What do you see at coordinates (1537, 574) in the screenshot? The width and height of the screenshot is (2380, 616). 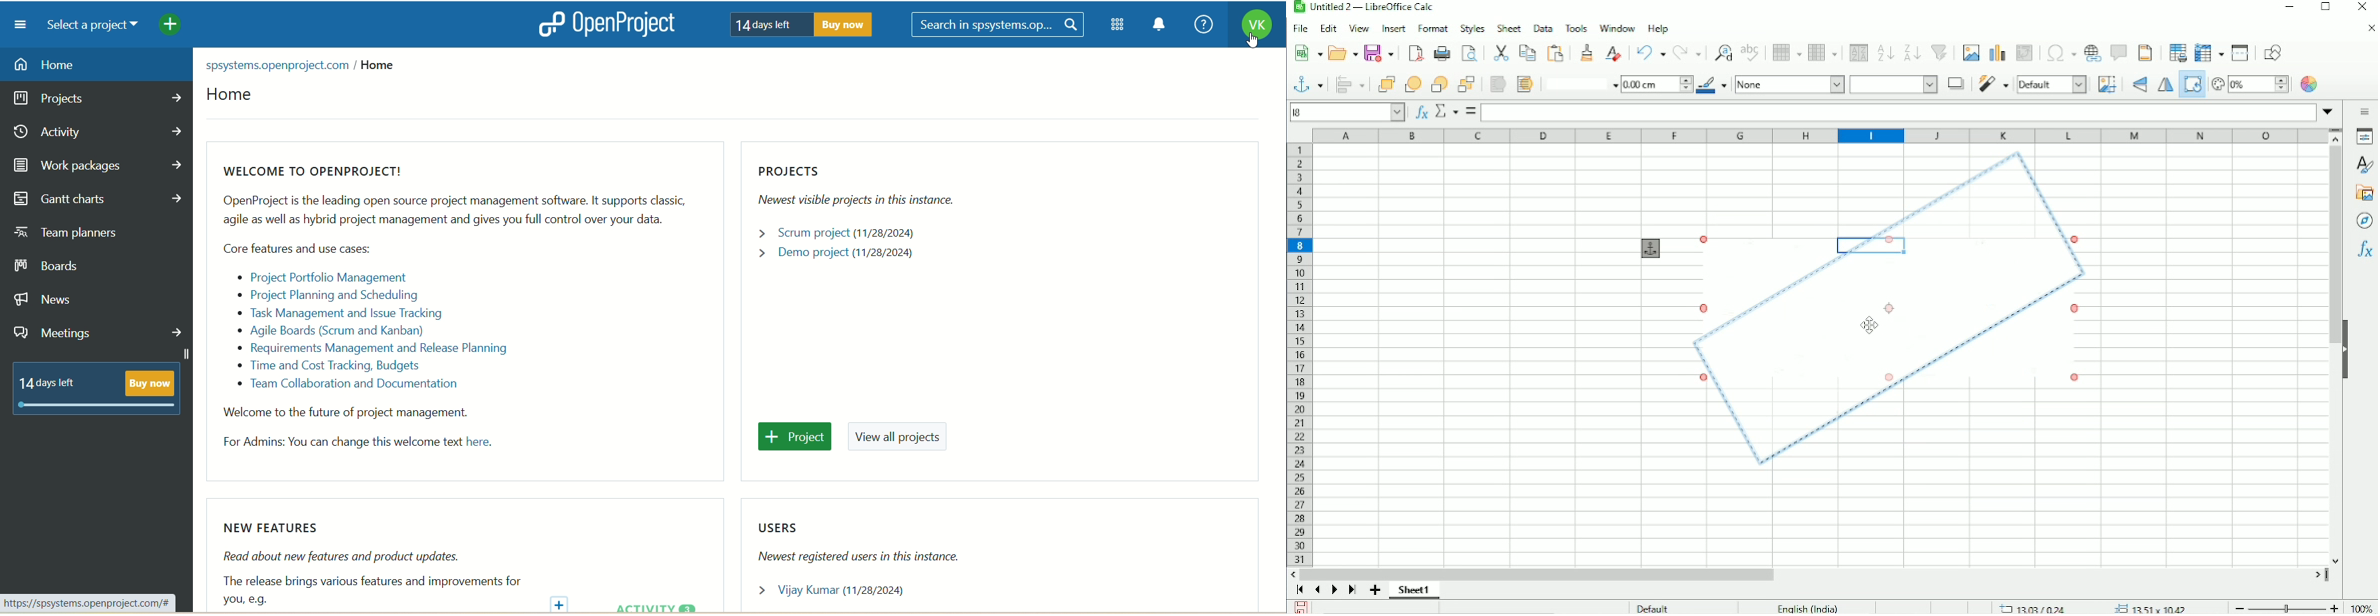 I see `Horizontal scrollbar` at bounding box center [1537, 574].